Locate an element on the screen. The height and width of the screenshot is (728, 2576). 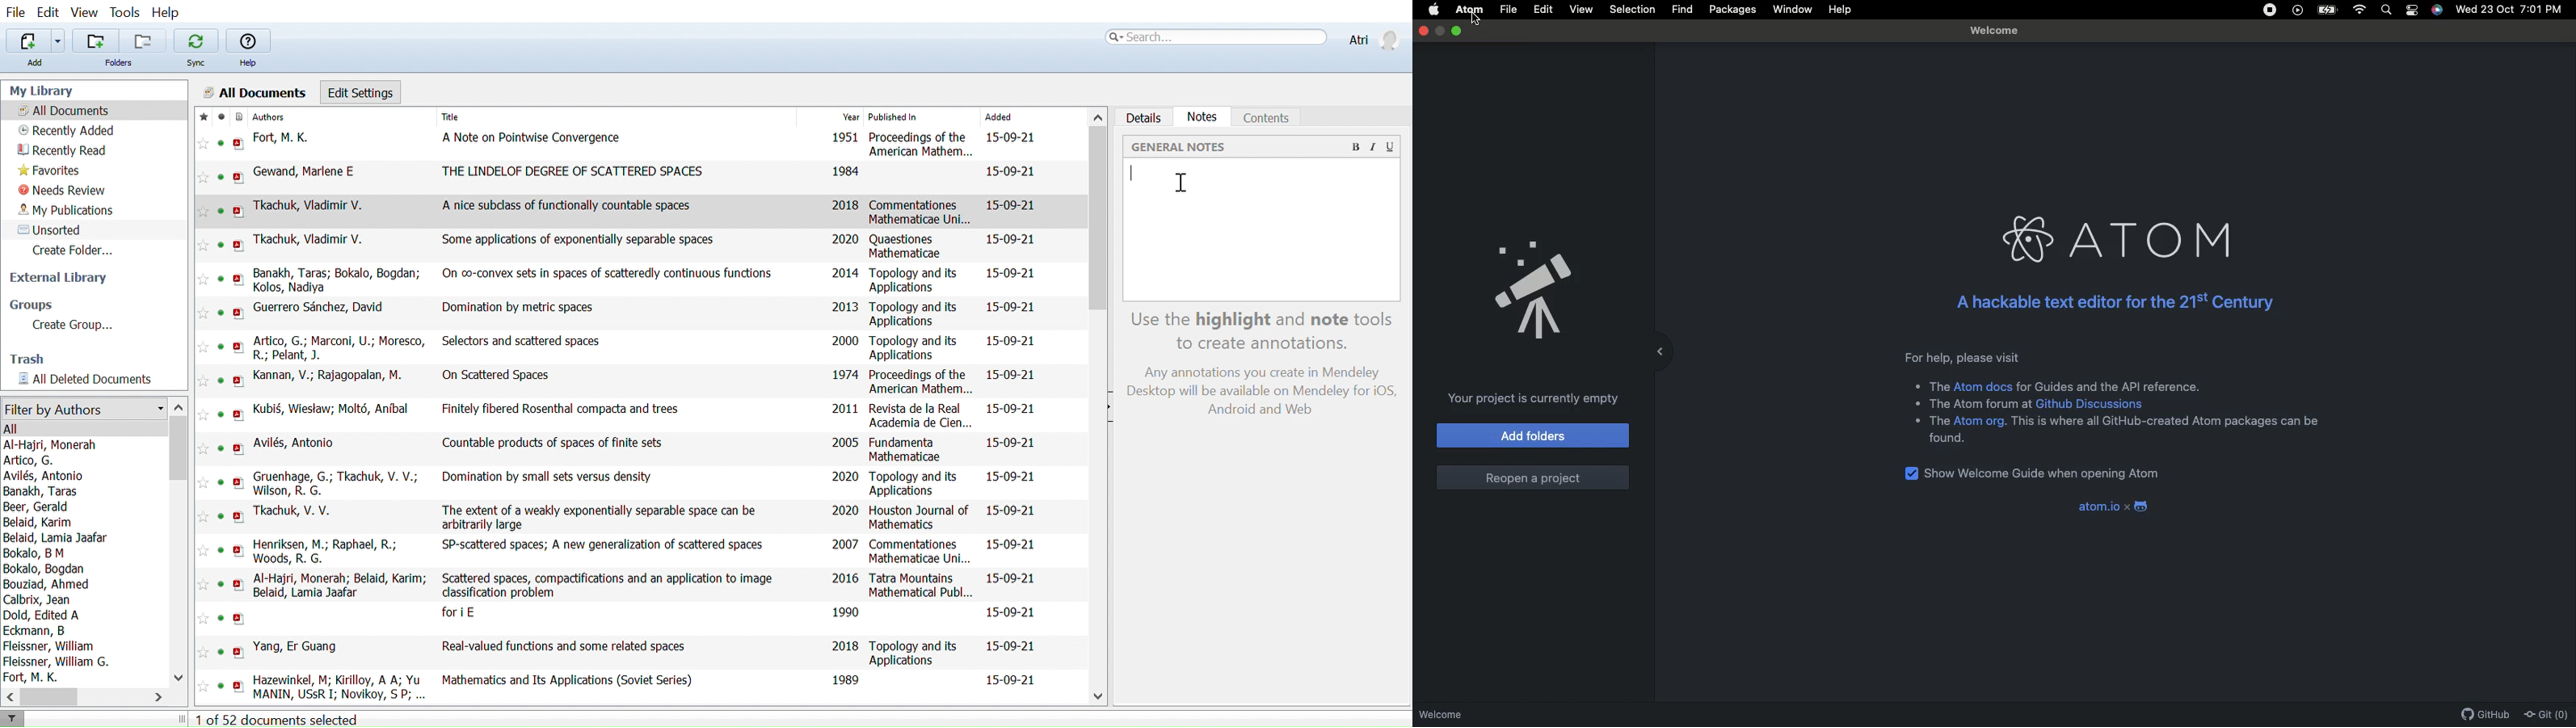
15-09-21 is located at coordinates (1014, 375).